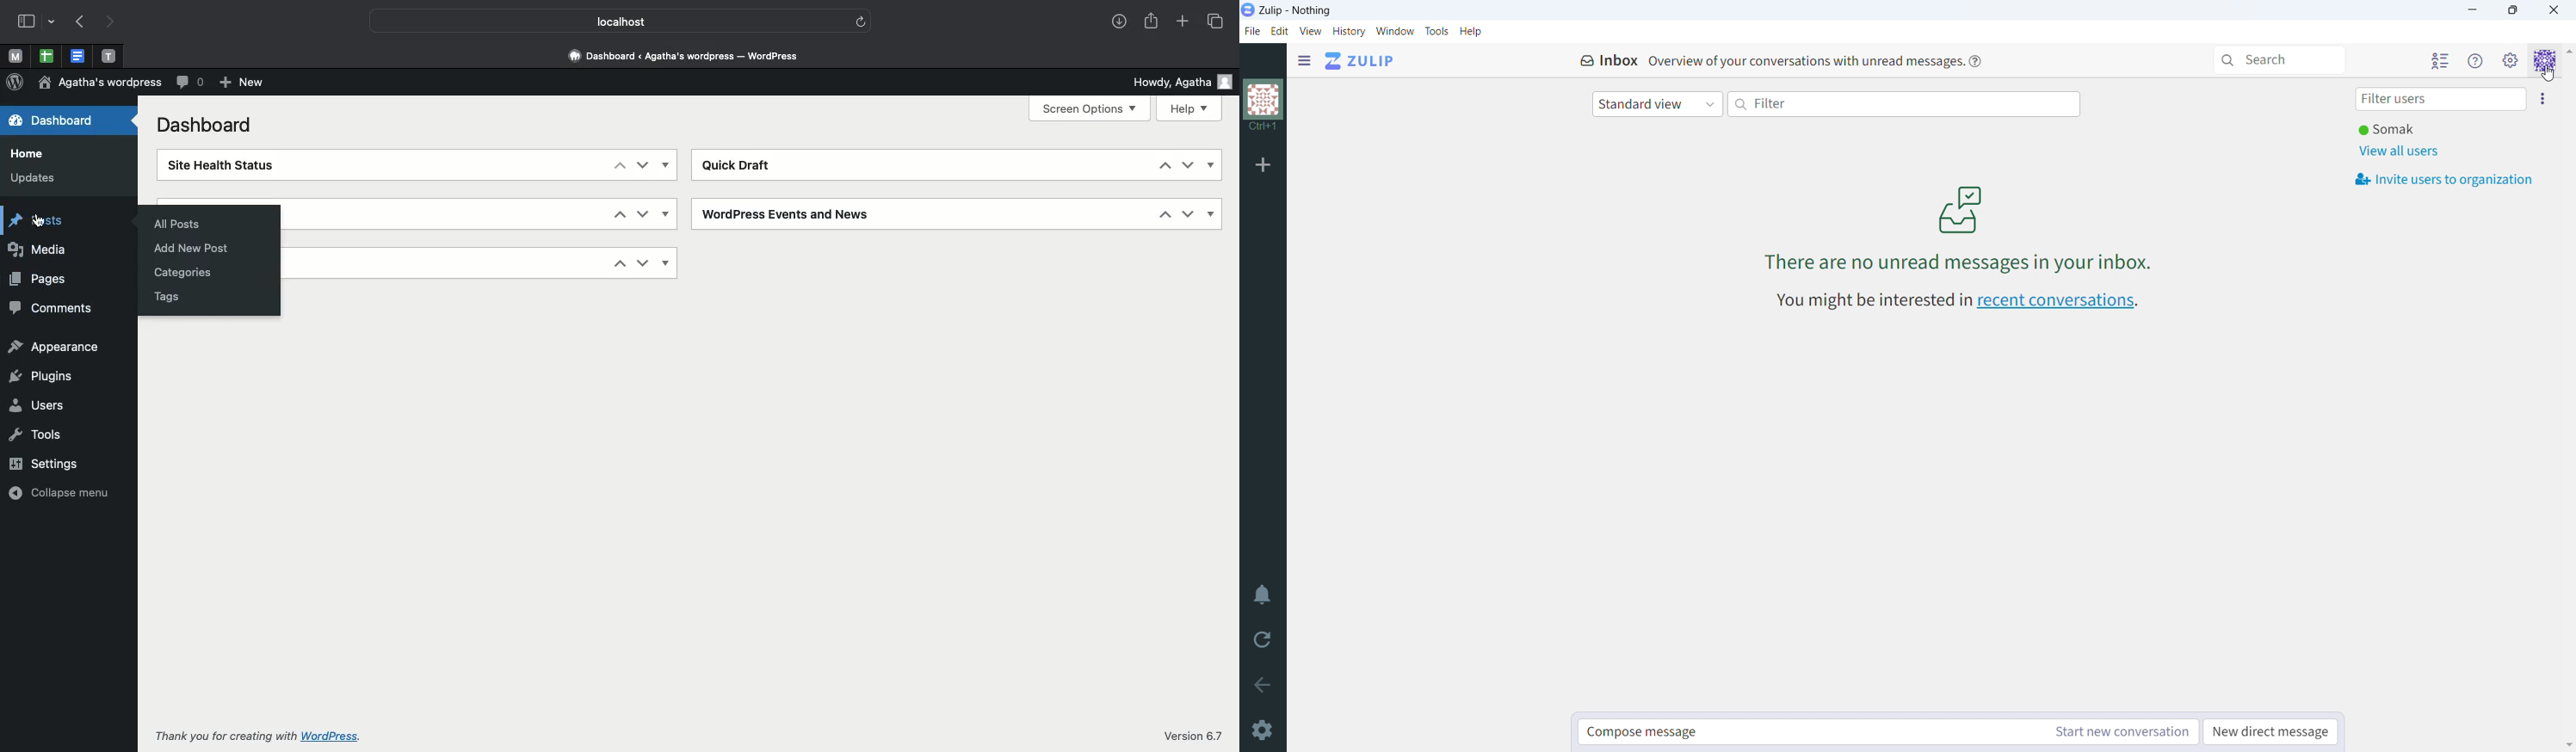  Describe the element at coordinates (1765, 61) in the screenshot. I see `inbox overview of your conversation with unread messages` at that location.